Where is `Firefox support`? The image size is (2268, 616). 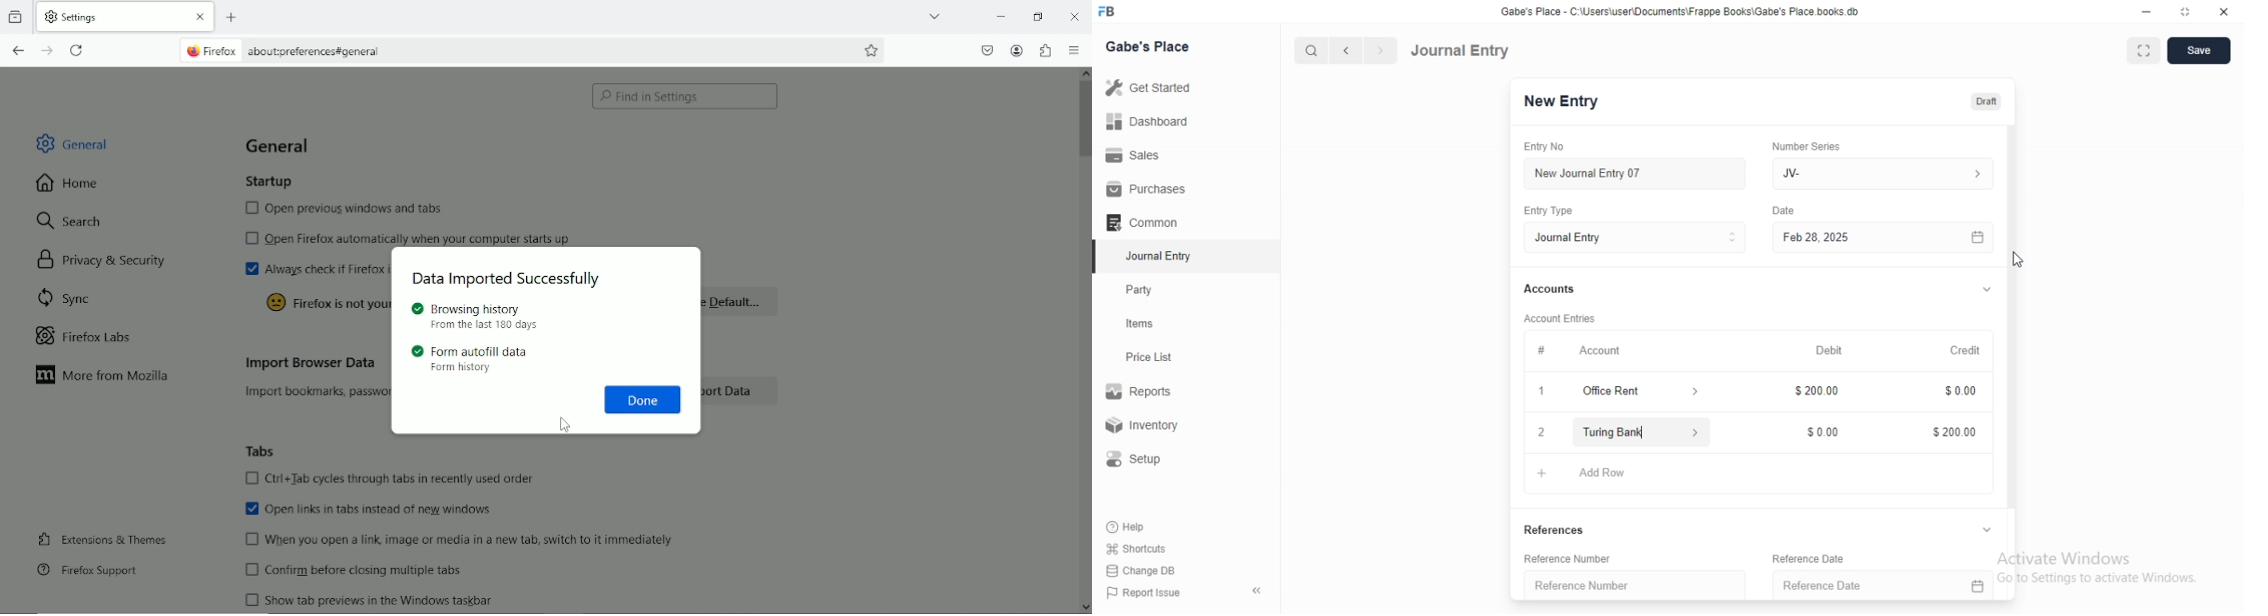
Firefox support is located at coordinates (86, 569).